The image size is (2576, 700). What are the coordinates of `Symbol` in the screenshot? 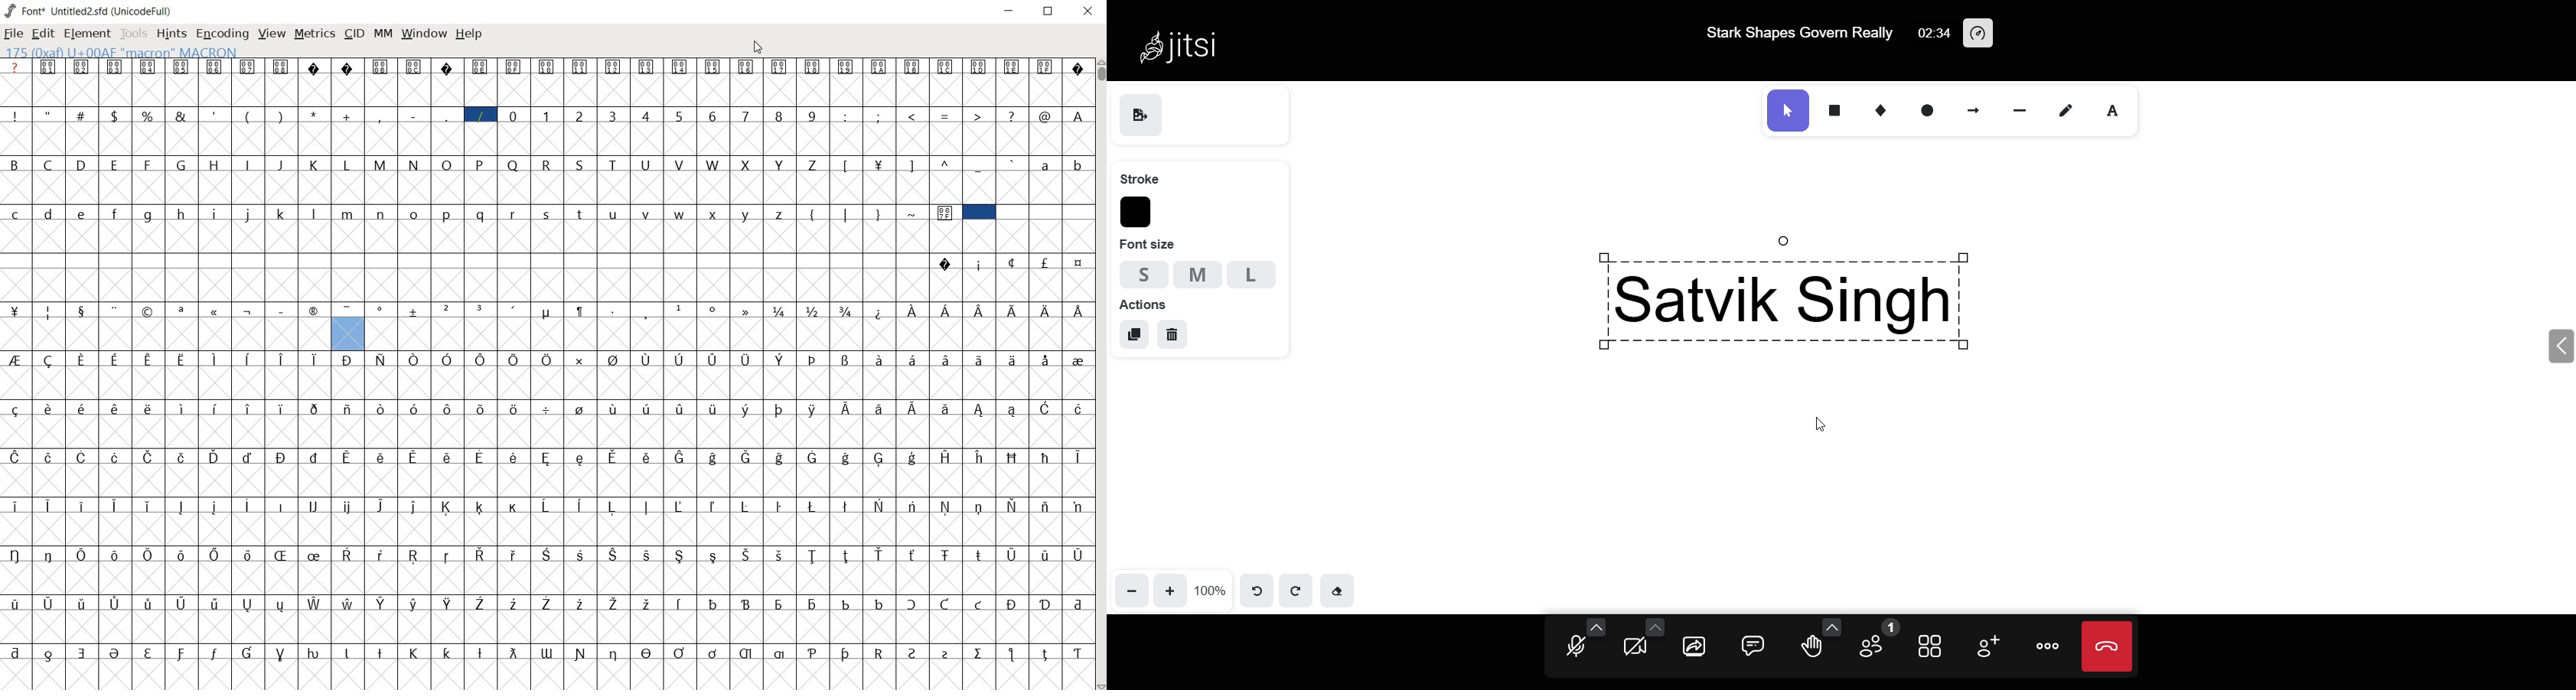 It's located at (581, 603).